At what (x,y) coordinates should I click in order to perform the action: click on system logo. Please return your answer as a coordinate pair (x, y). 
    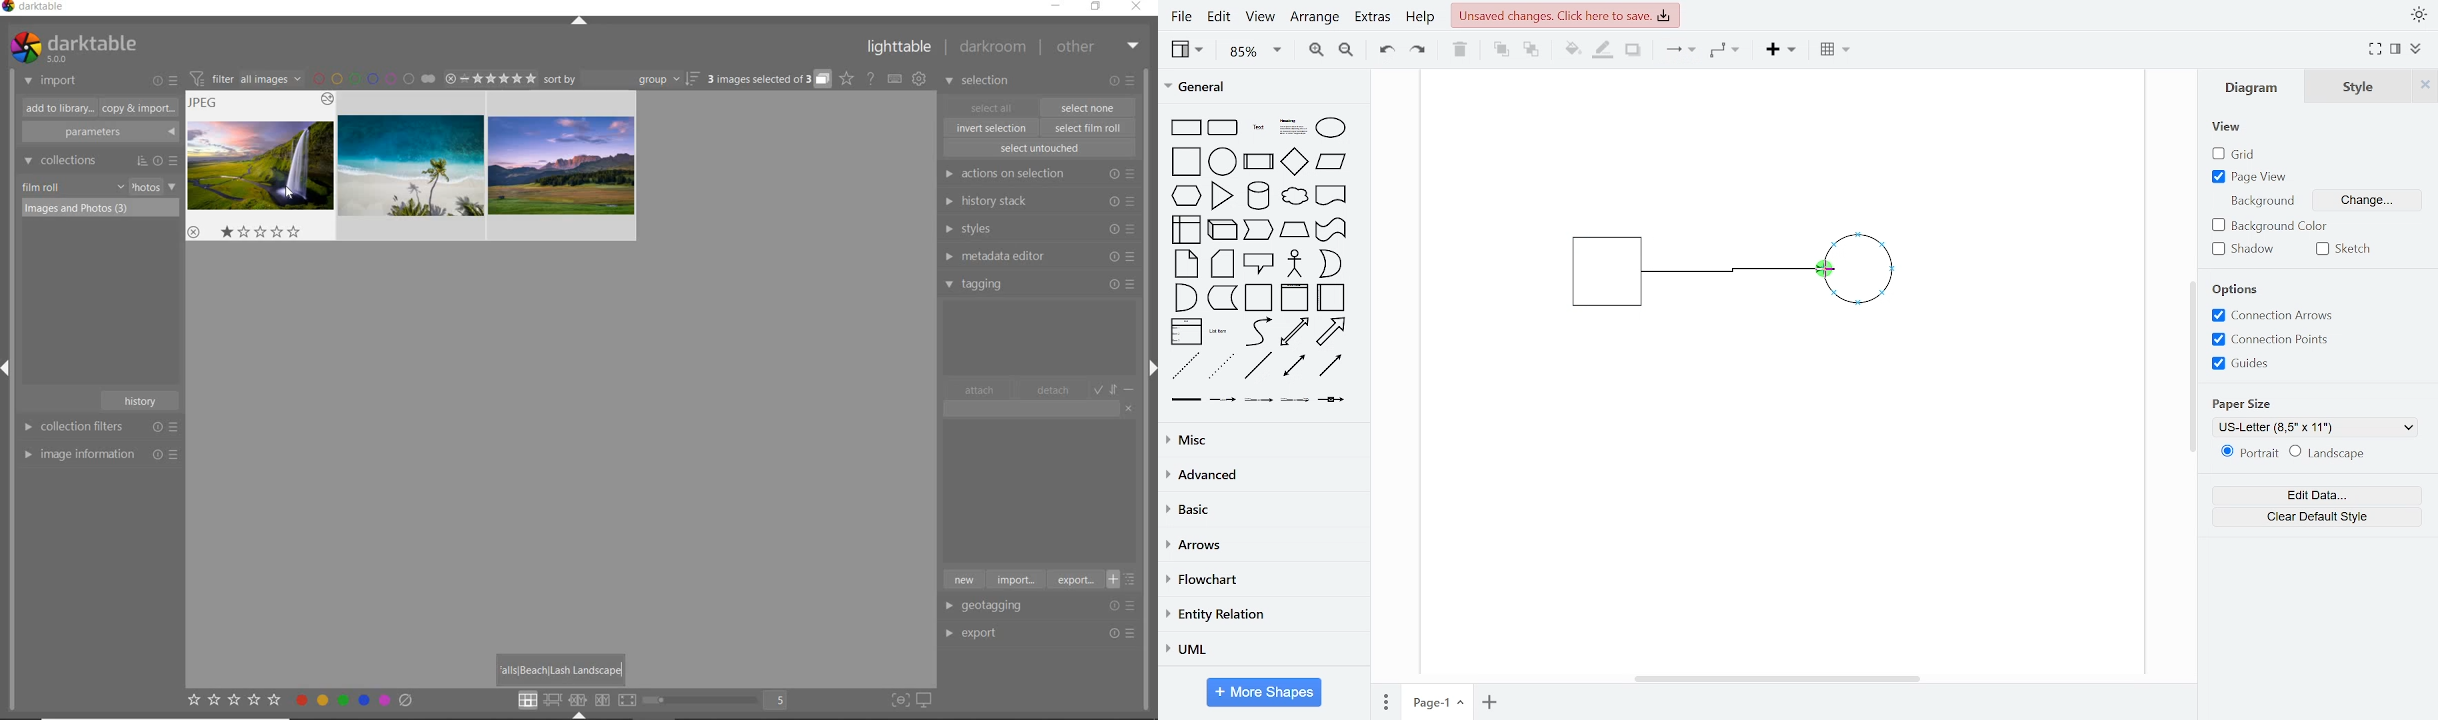
    Looking at the image, I should click on (72, 48).